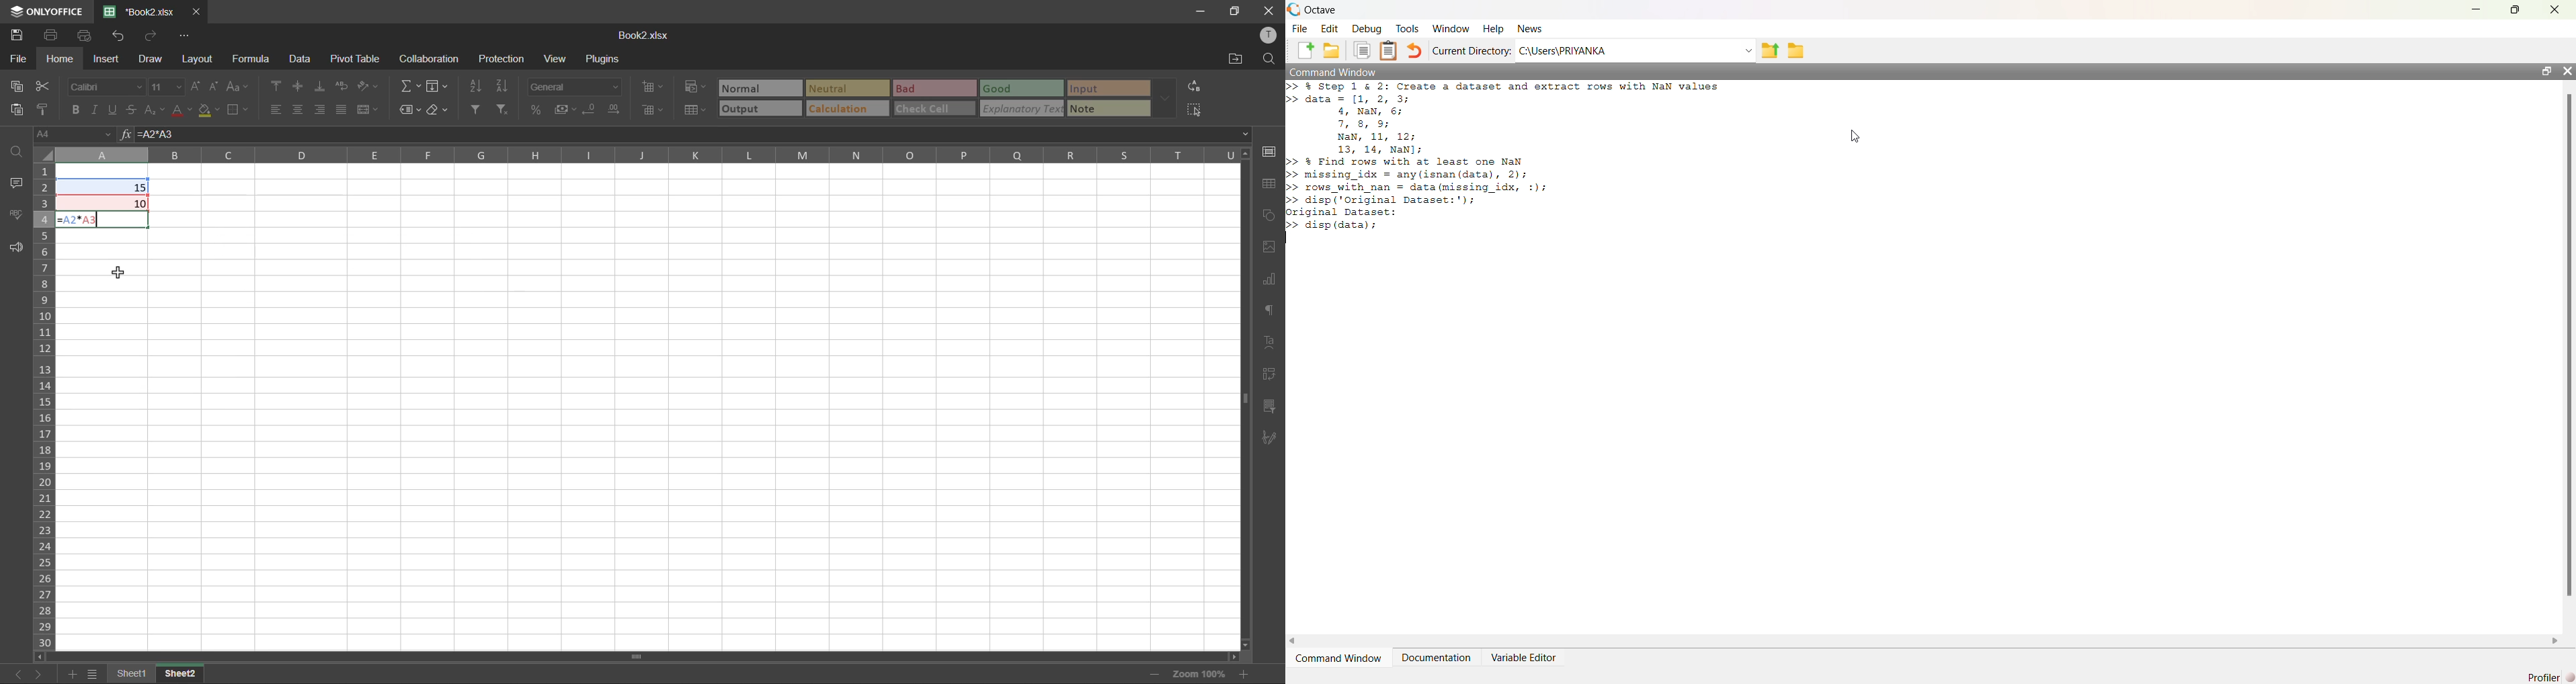 This screenshot has width=2576, height=700. What do you see at coordinates (296, 86) in the screenshot?
I see `align  middle` at bounding box center [296, 86].